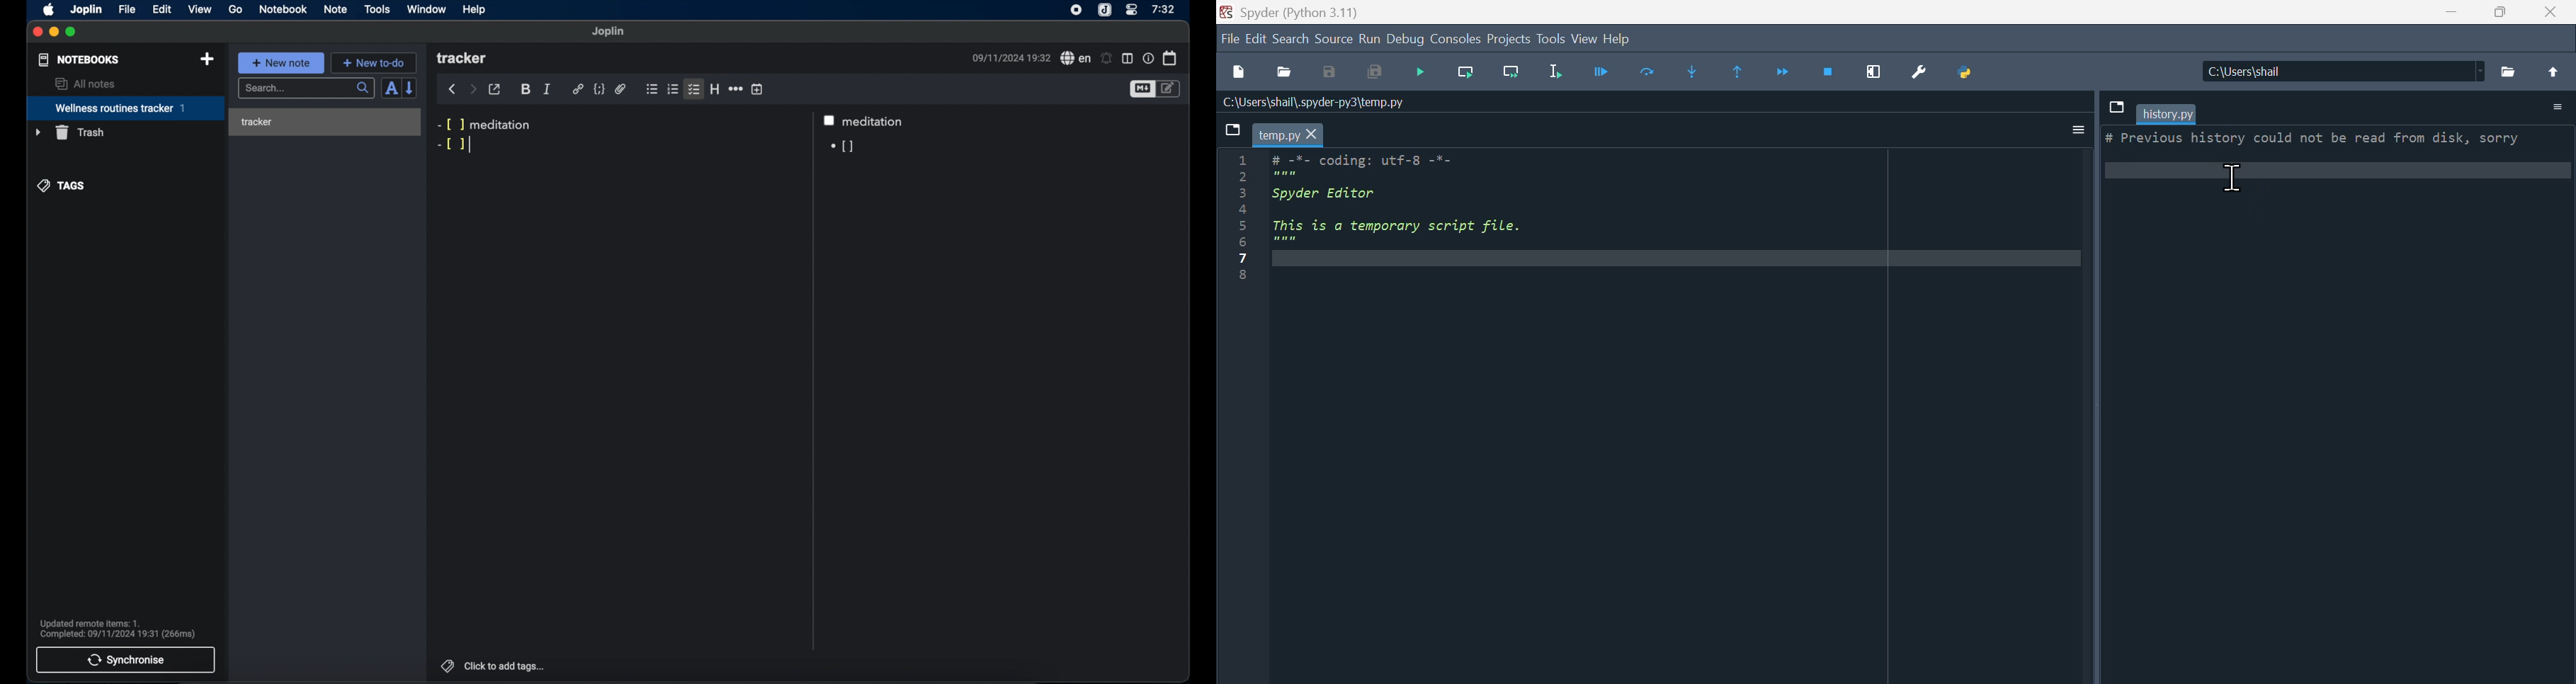  I want to click on search..., so click(307, 89).